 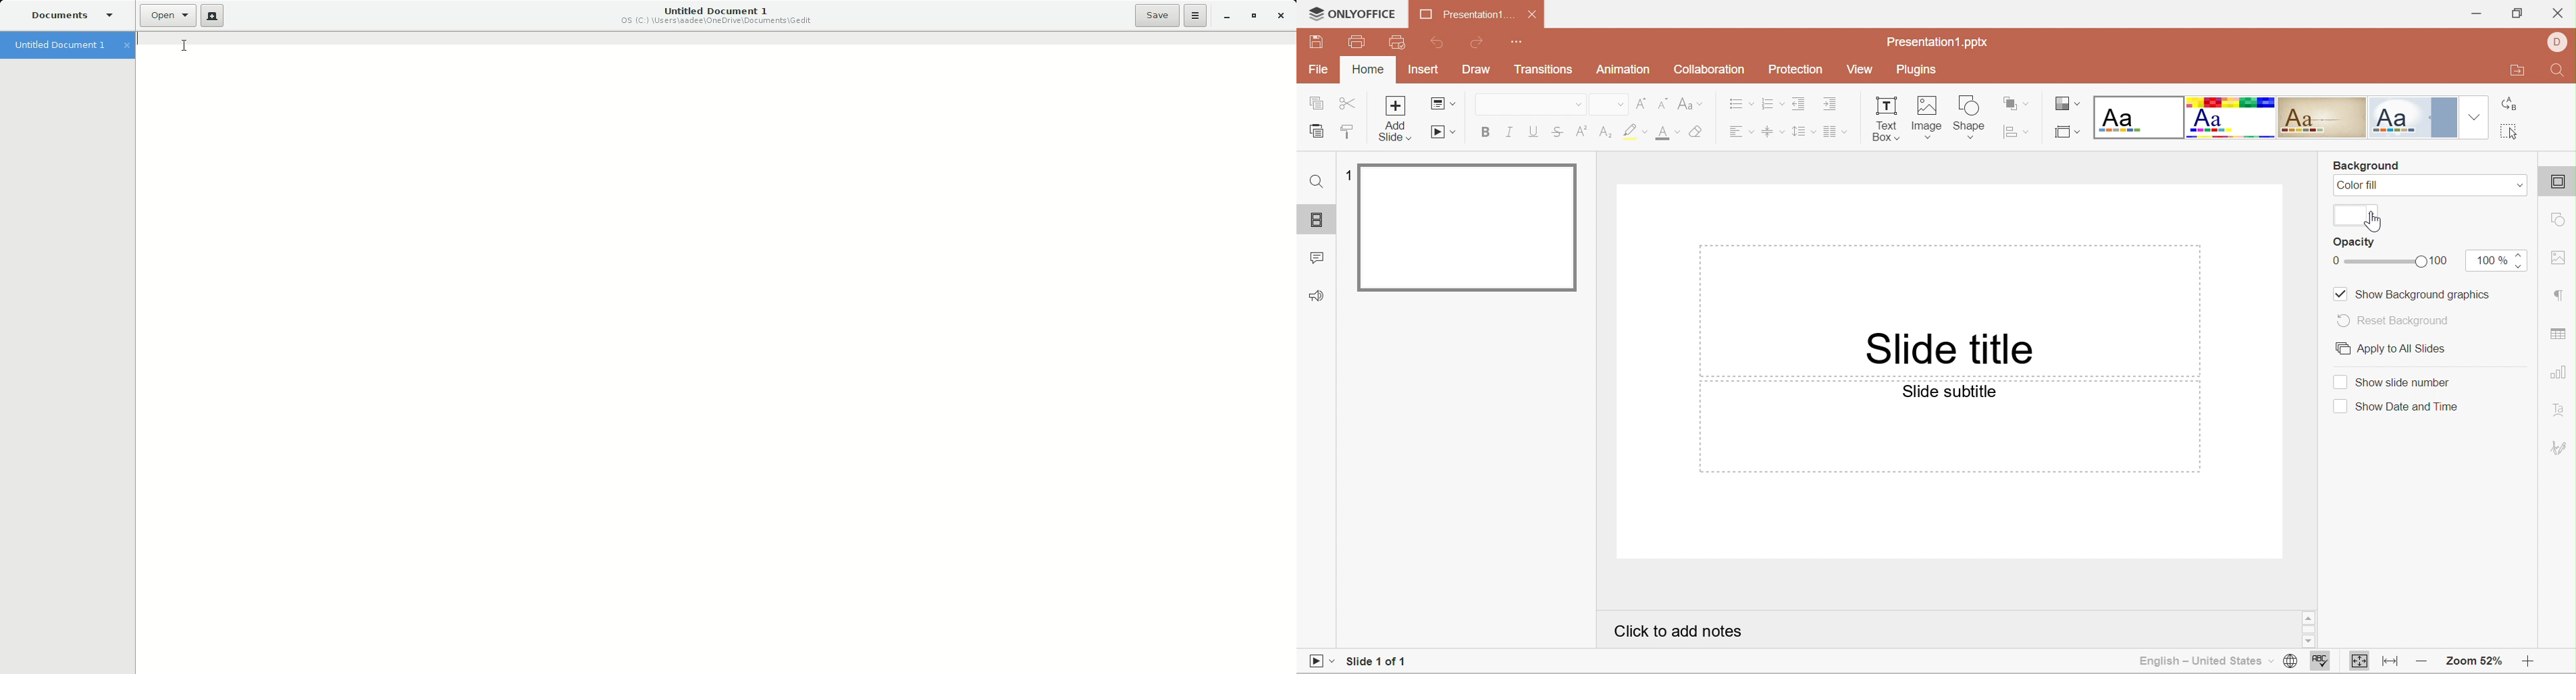 I want to click on Increment font size, so click(x=1640, y=103).